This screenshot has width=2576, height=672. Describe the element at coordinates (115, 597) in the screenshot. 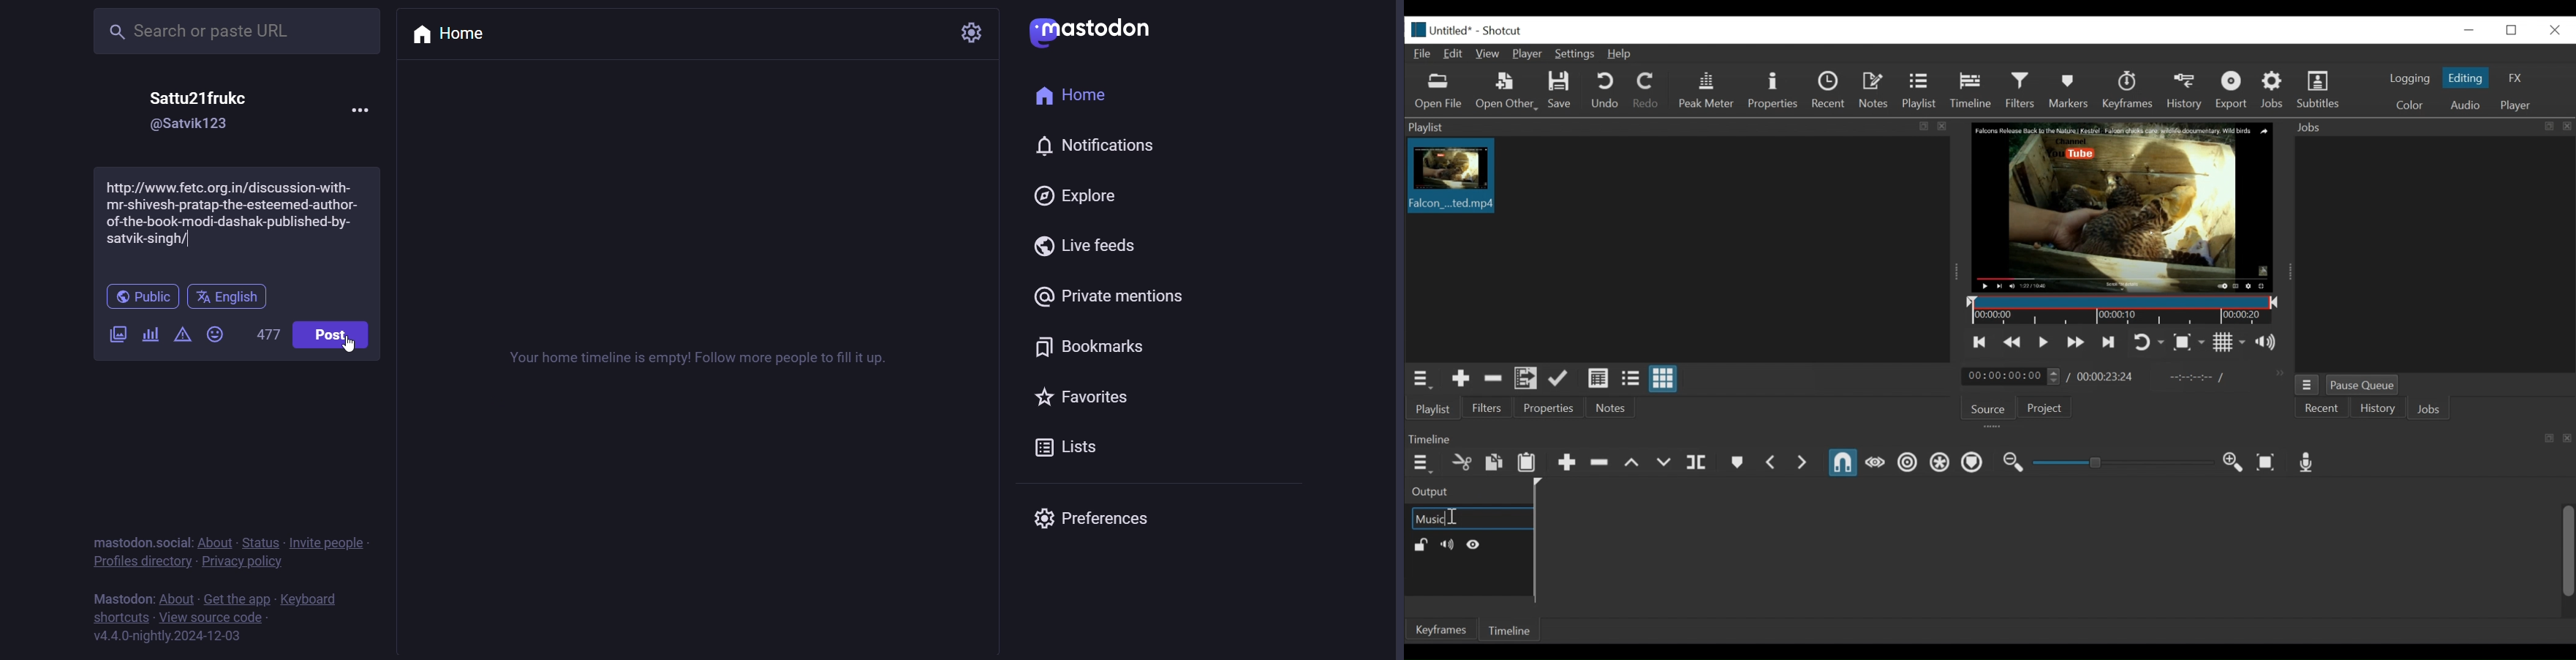

I see `mastodon` at that location.